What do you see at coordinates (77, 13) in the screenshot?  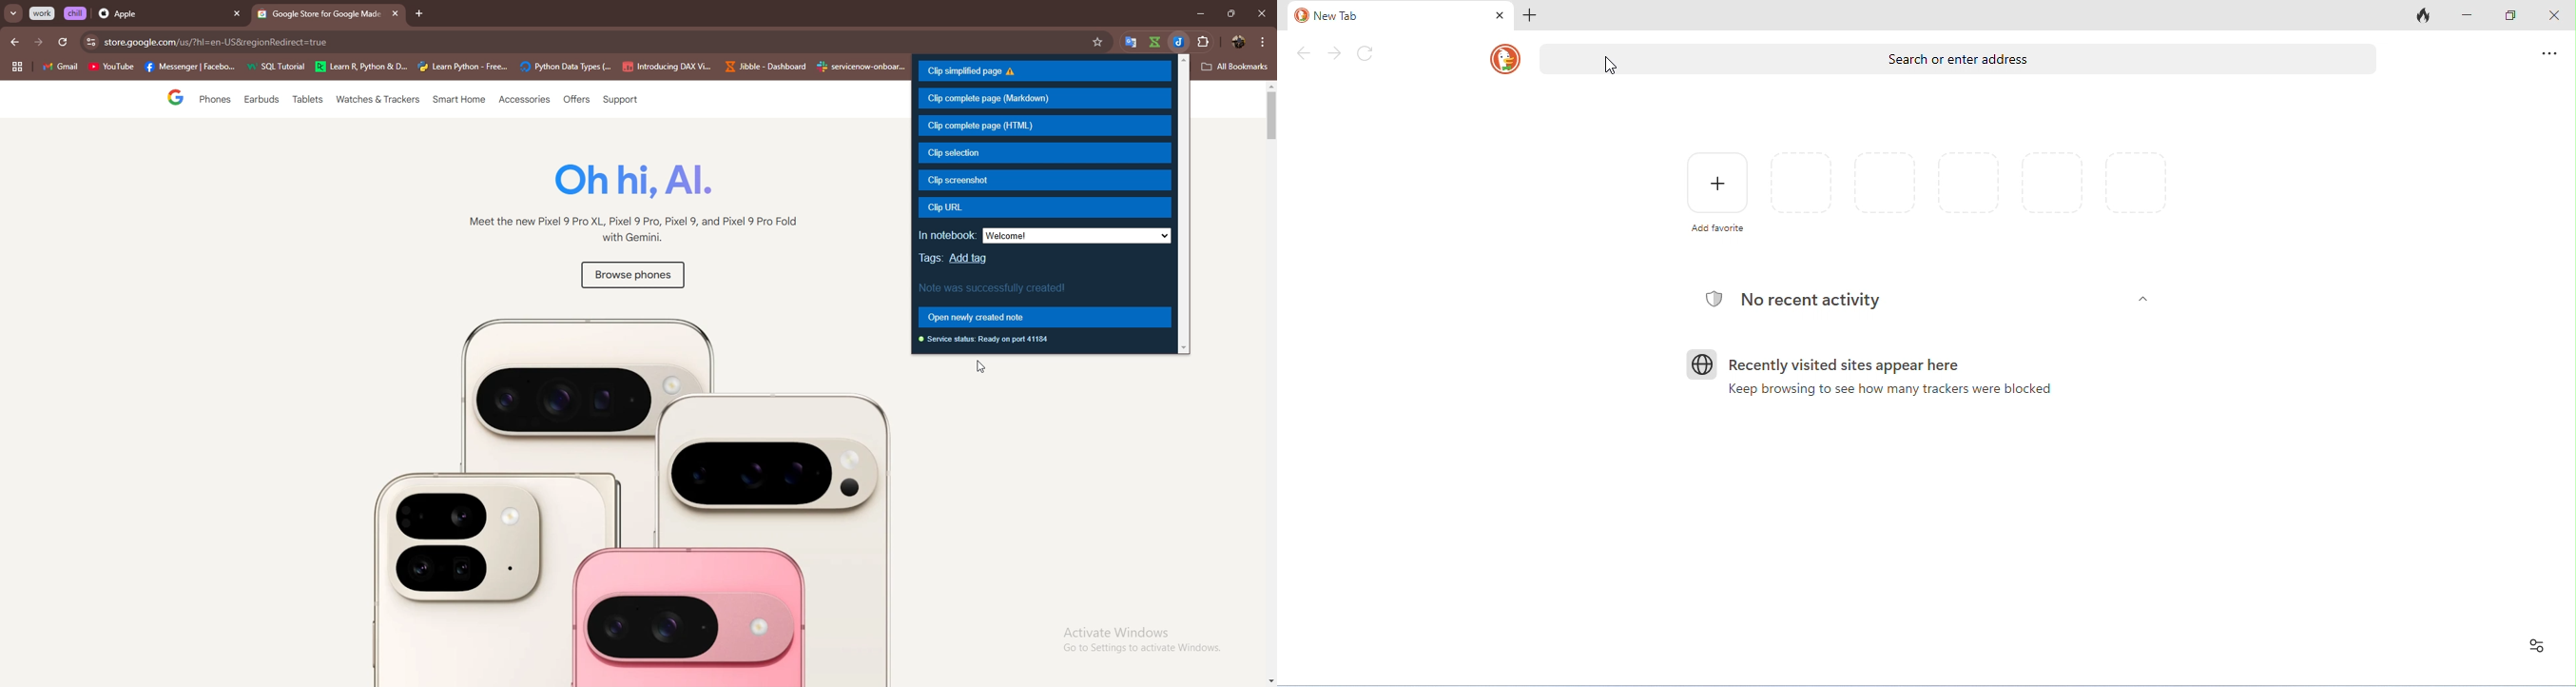 I see `chill` at bounding box center [77, 13].